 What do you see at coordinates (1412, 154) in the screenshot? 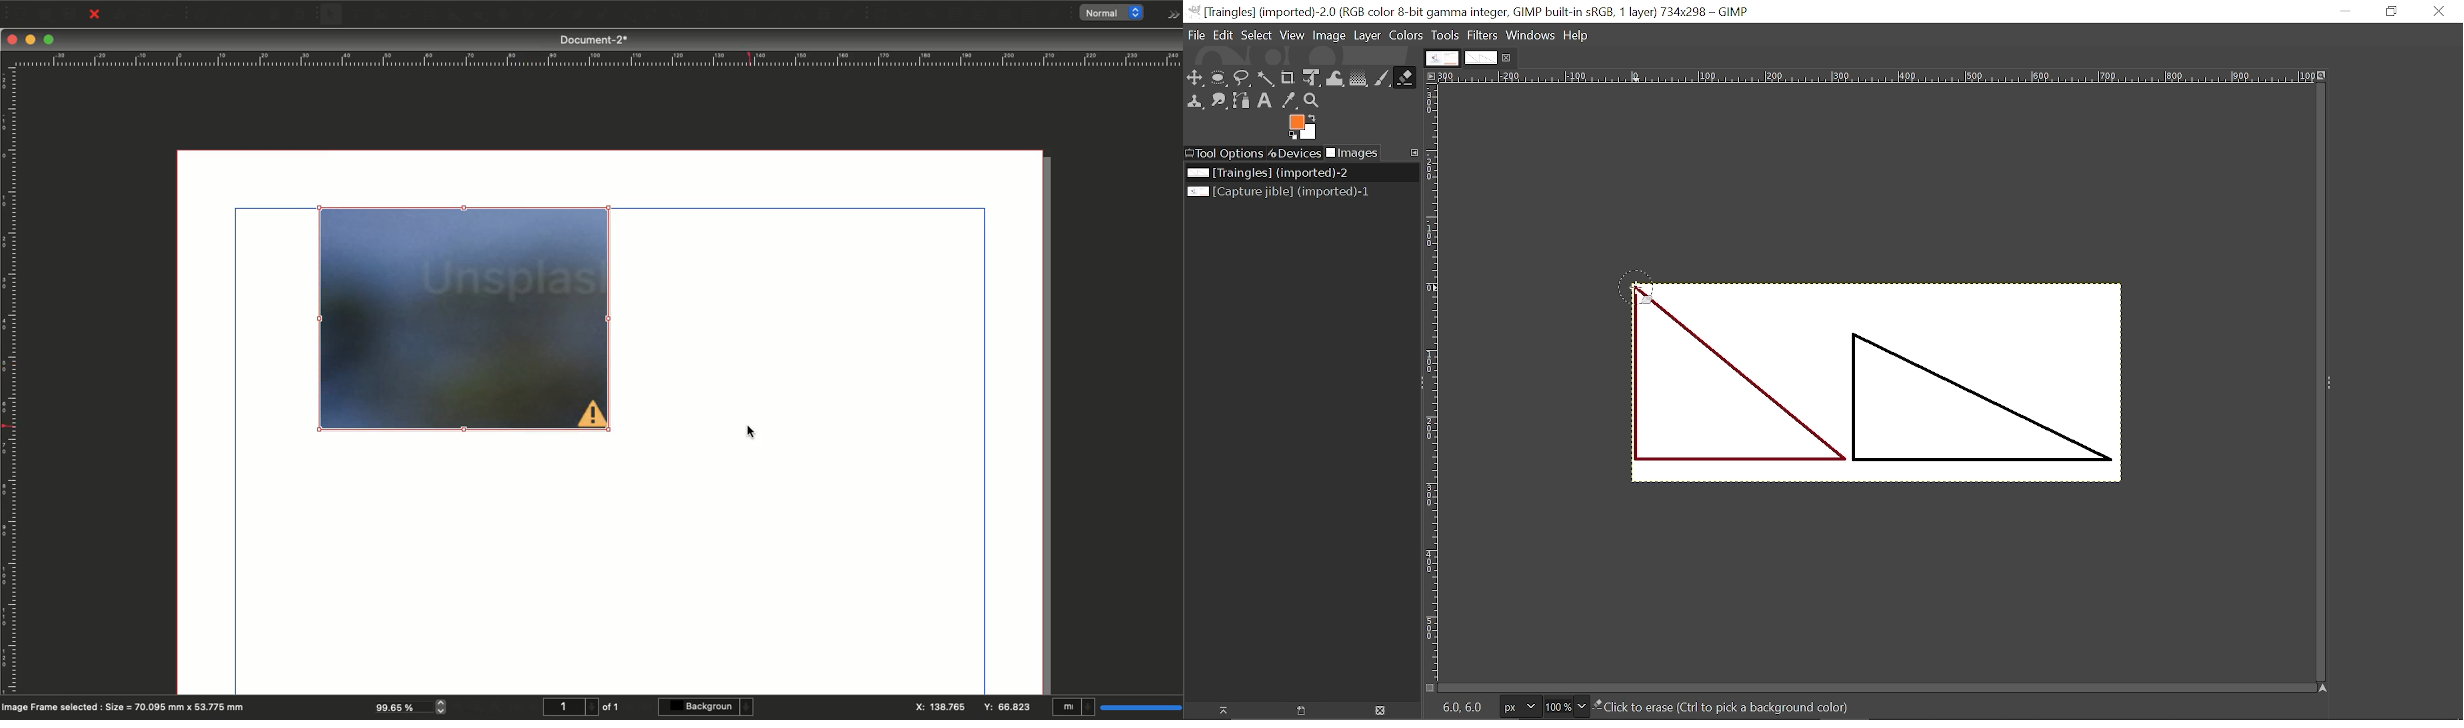
I see `Configure this tab` at bounding box center [1412, 154].